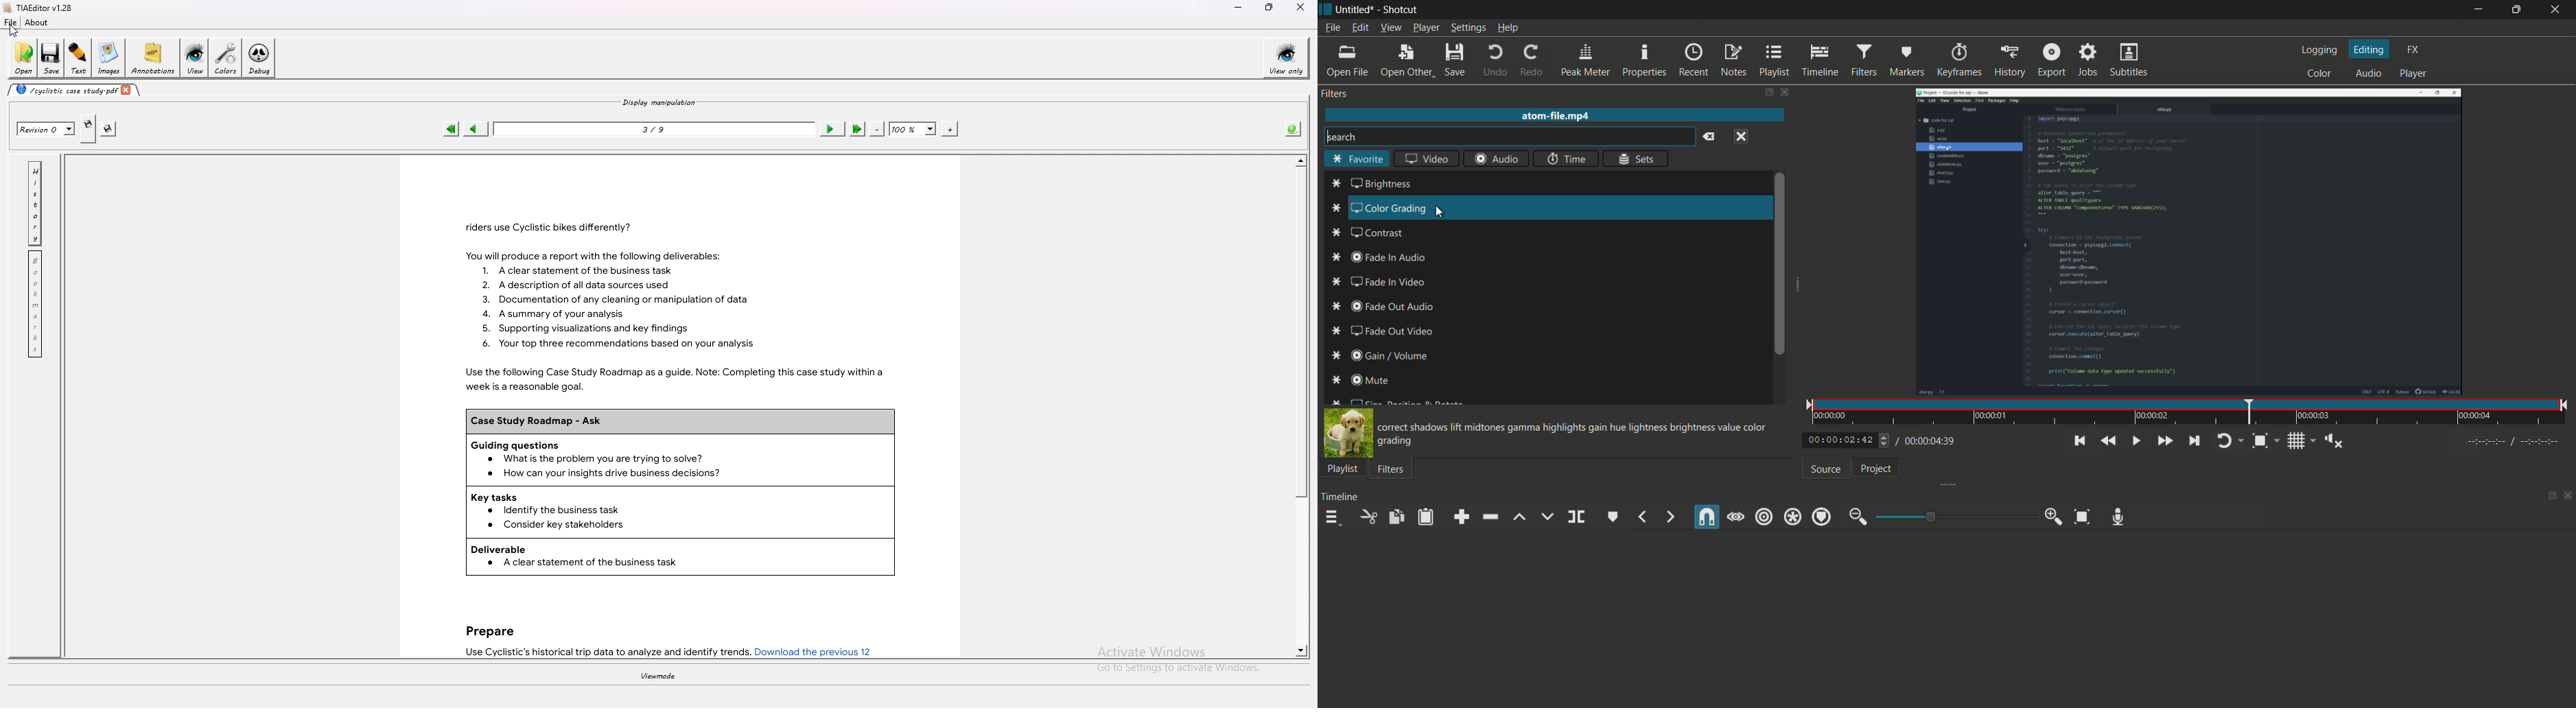 The width and height of the screenshot is (2576, 728). Describe the element at coordinates (1564, 160) in the screenshot. I see `time` at that location.